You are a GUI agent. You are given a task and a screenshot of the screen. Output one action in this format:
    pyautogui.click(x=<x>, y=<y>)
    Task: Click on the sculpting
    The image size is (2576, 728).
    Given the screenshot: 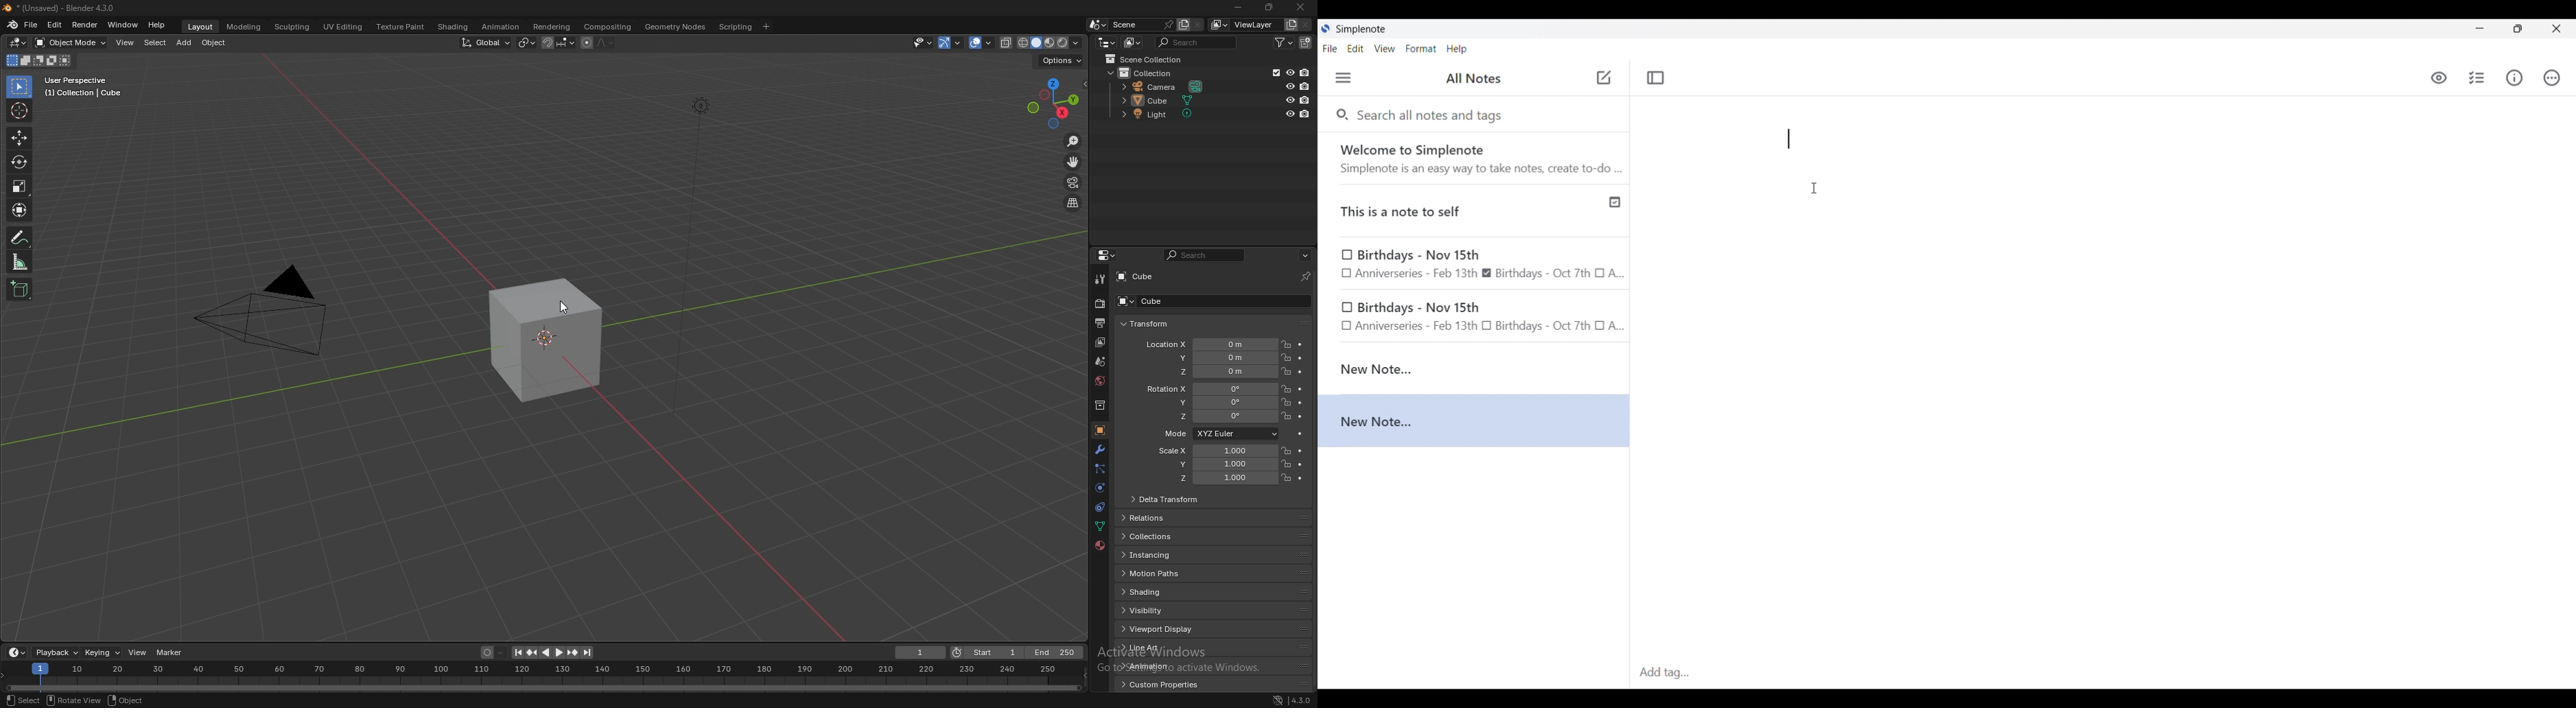 What is the action you would take?
    pyautogui.click(x=293, y=27)
    